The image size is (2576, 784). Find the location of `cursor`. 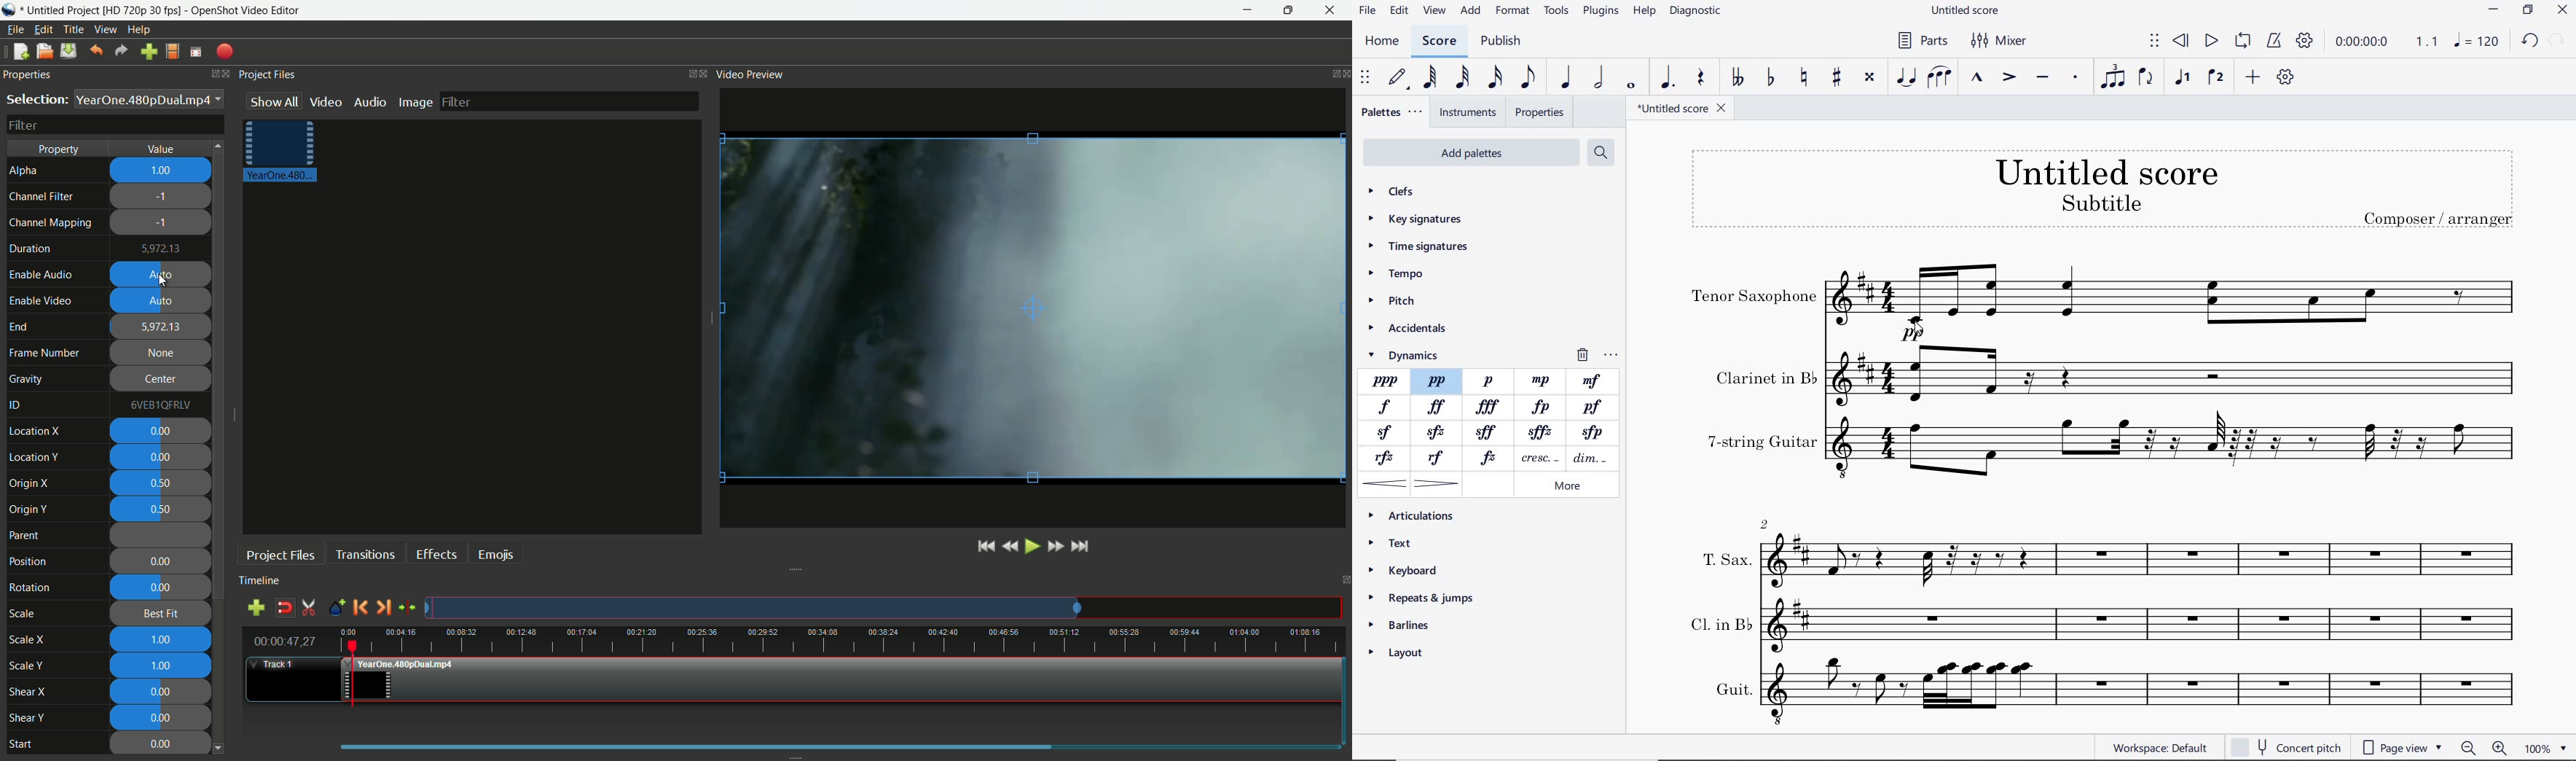

cursor is located at coordinates (163, 280).